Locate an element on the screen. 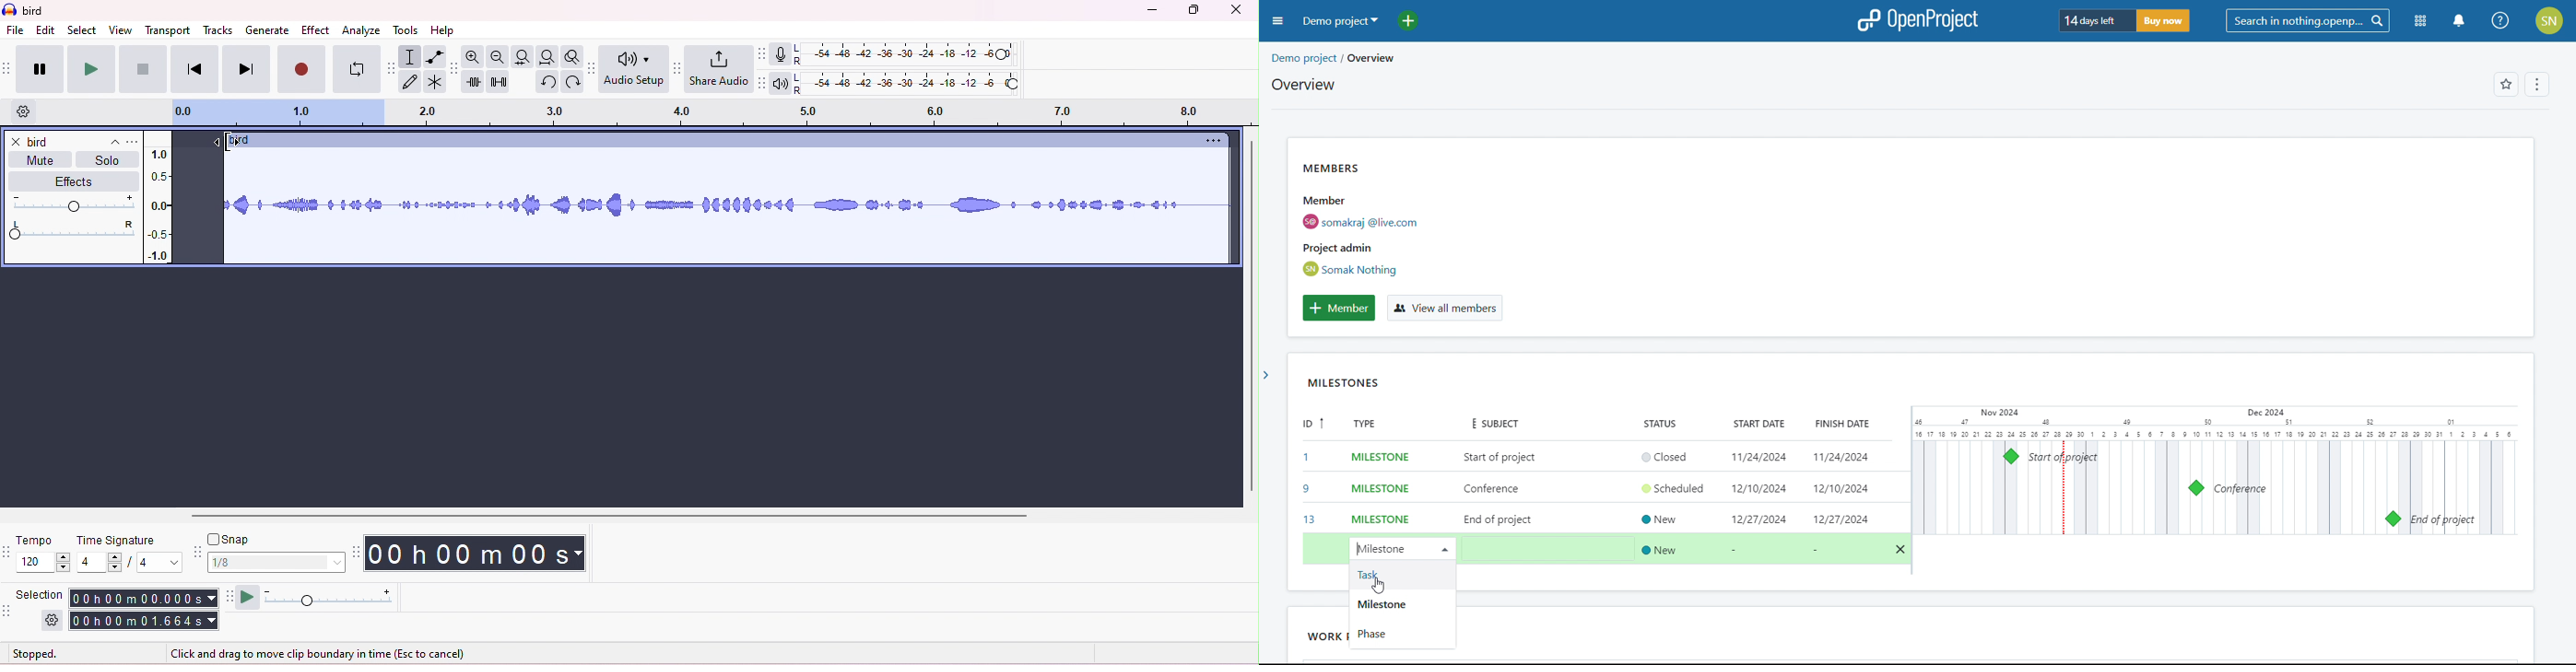 The width and height of the screenshot is (2576, 672). play at speed/ play at speed once is located at coordinates (247, 597).